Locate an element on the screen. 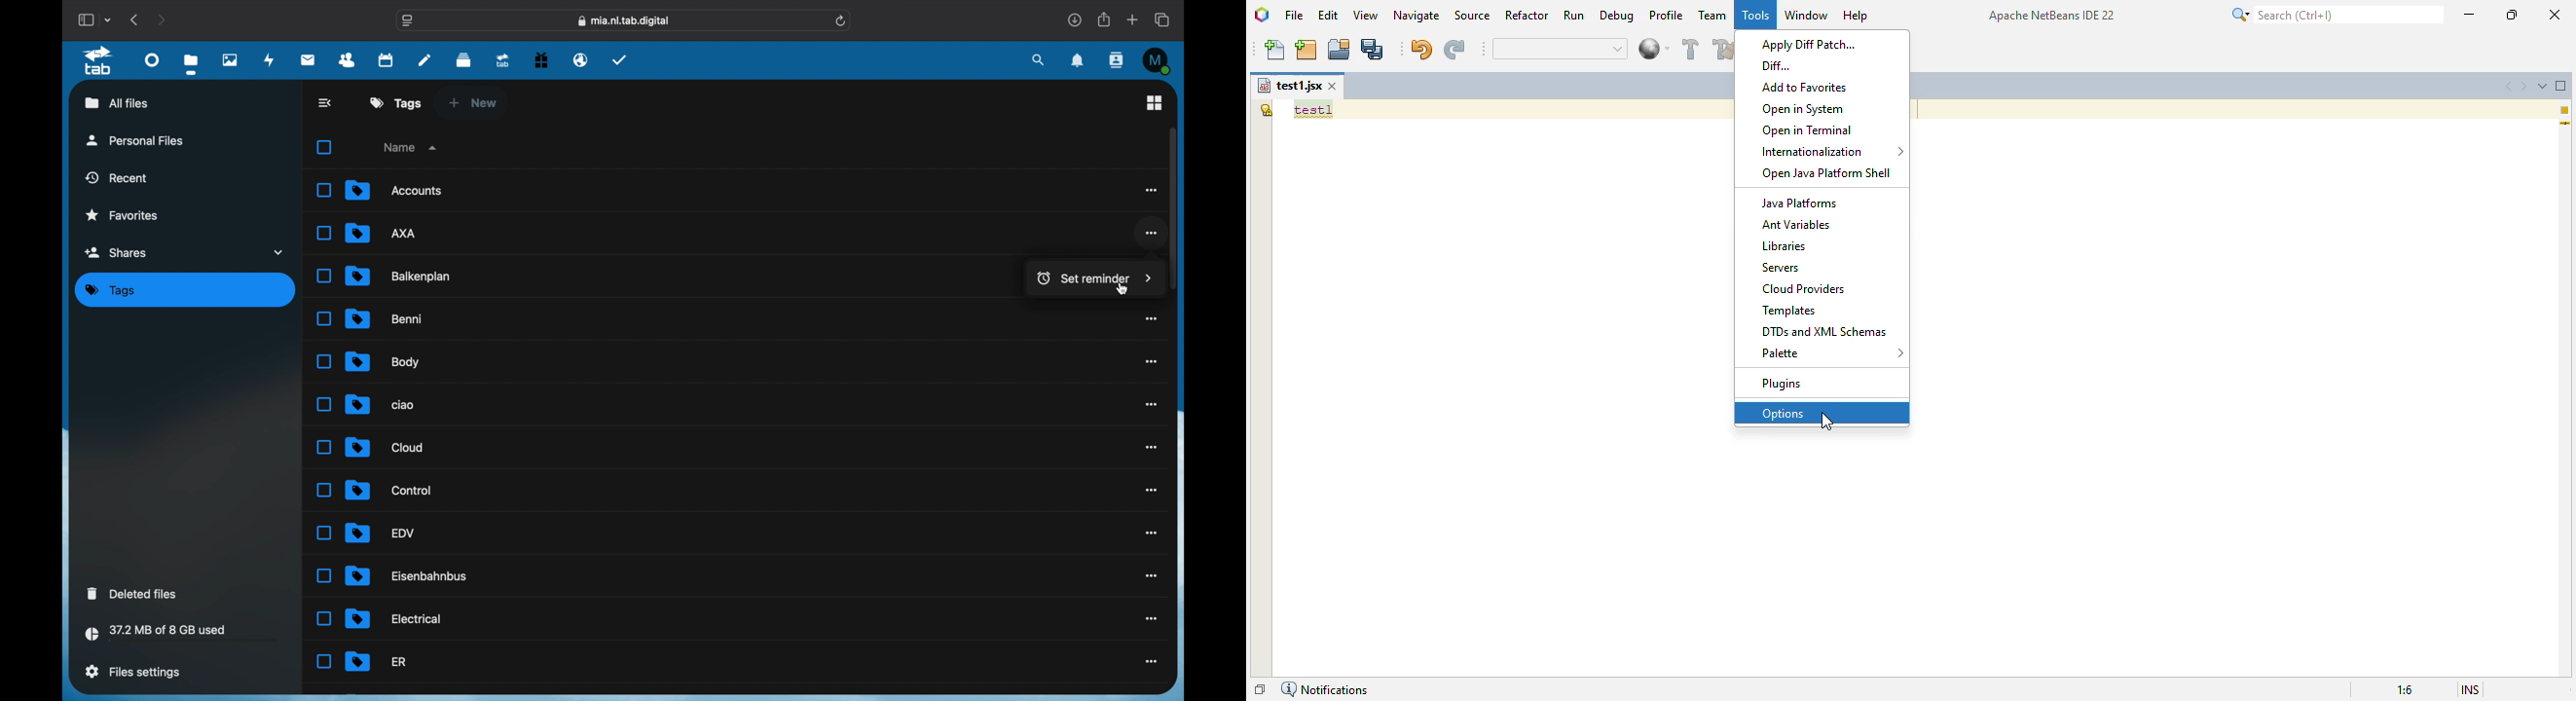 This screenshot has width=2576, height=728. tab group picker is located at coordinates (108, 19).